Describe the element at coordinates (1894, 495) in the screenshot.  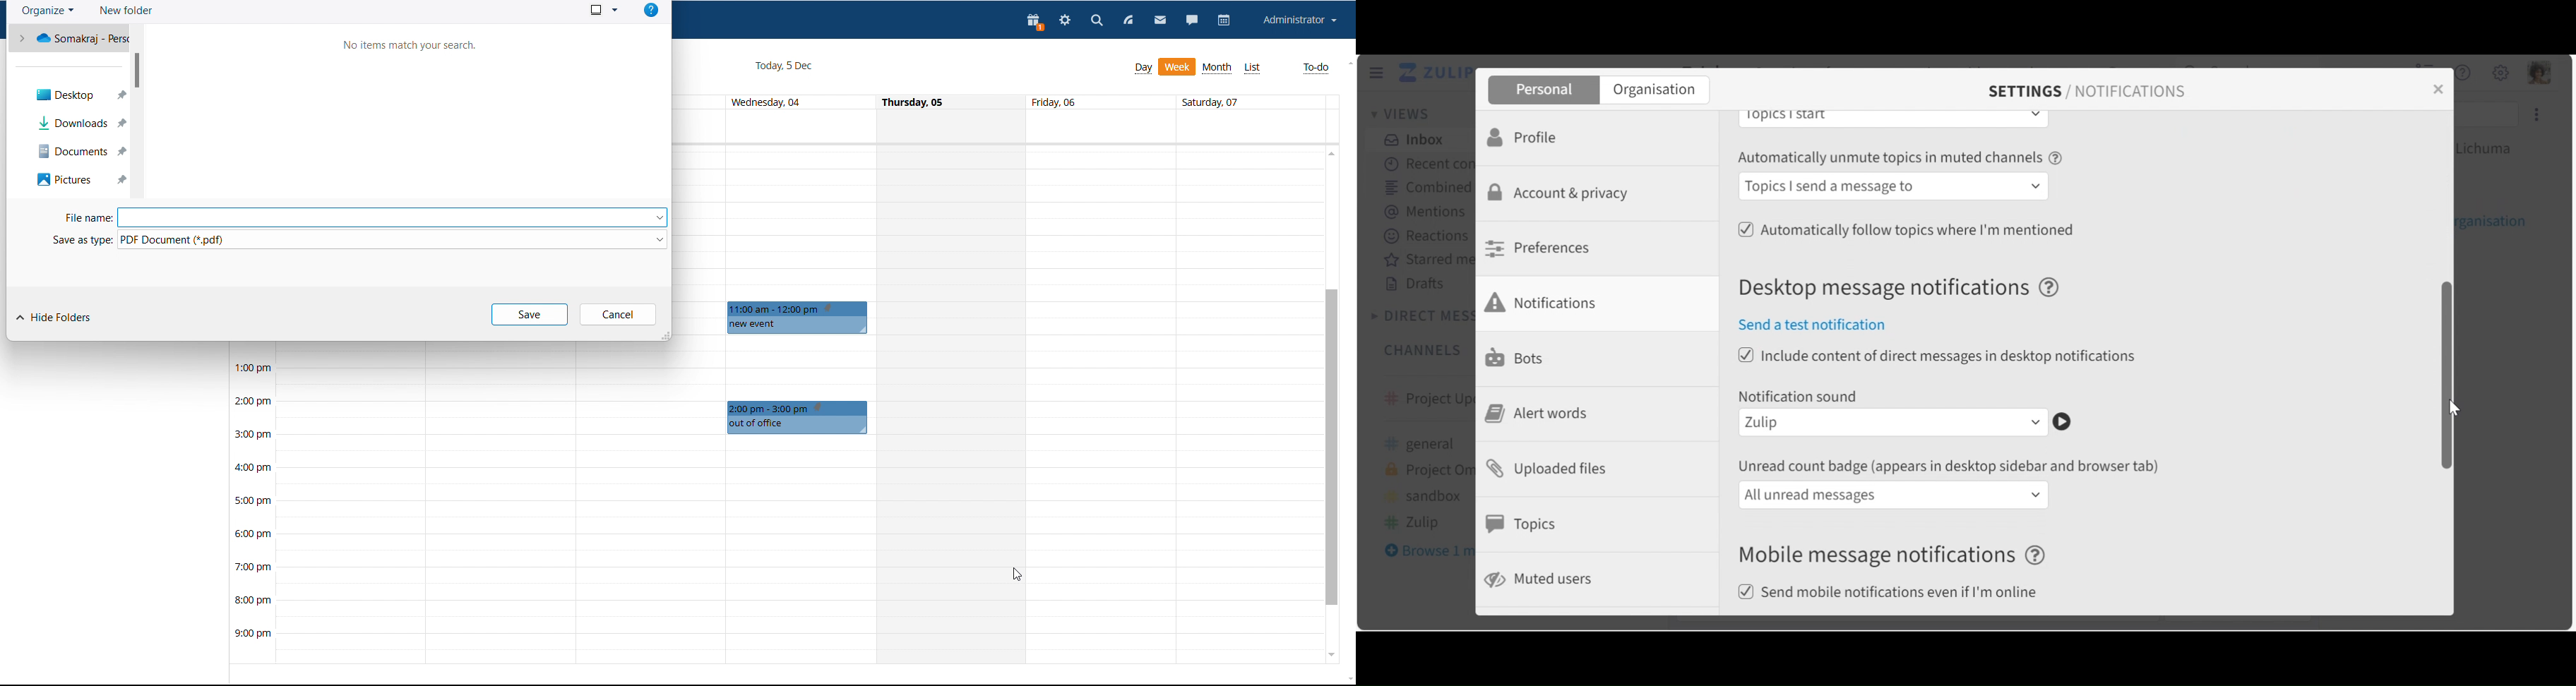
I see `unread count badge dropdown menu` at that location.